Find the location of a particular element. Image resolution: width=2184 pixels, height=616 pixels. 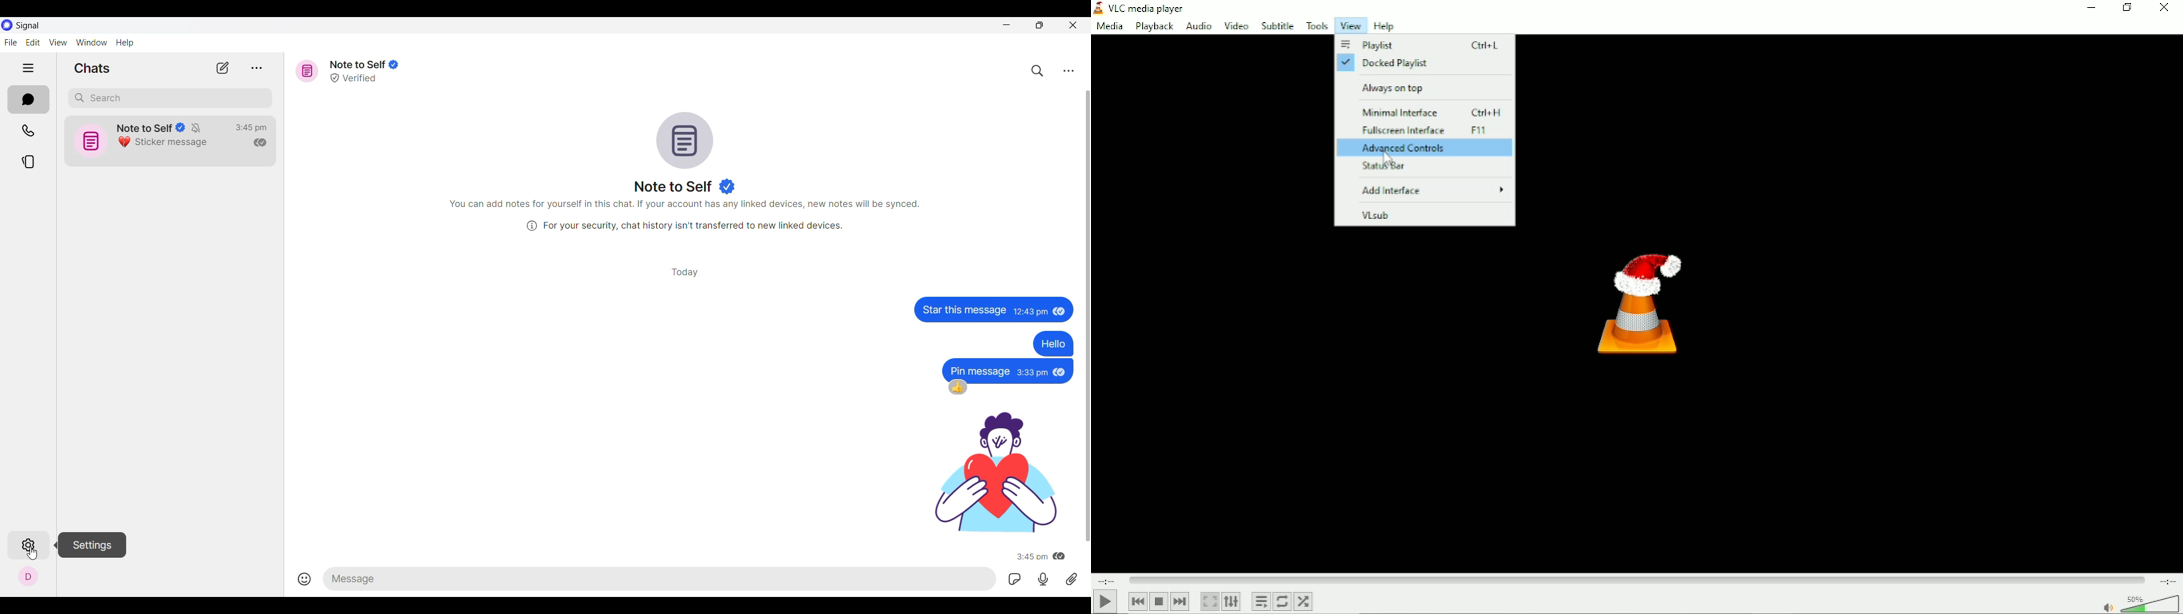

Minimize is located at coordinates (2090, 8).